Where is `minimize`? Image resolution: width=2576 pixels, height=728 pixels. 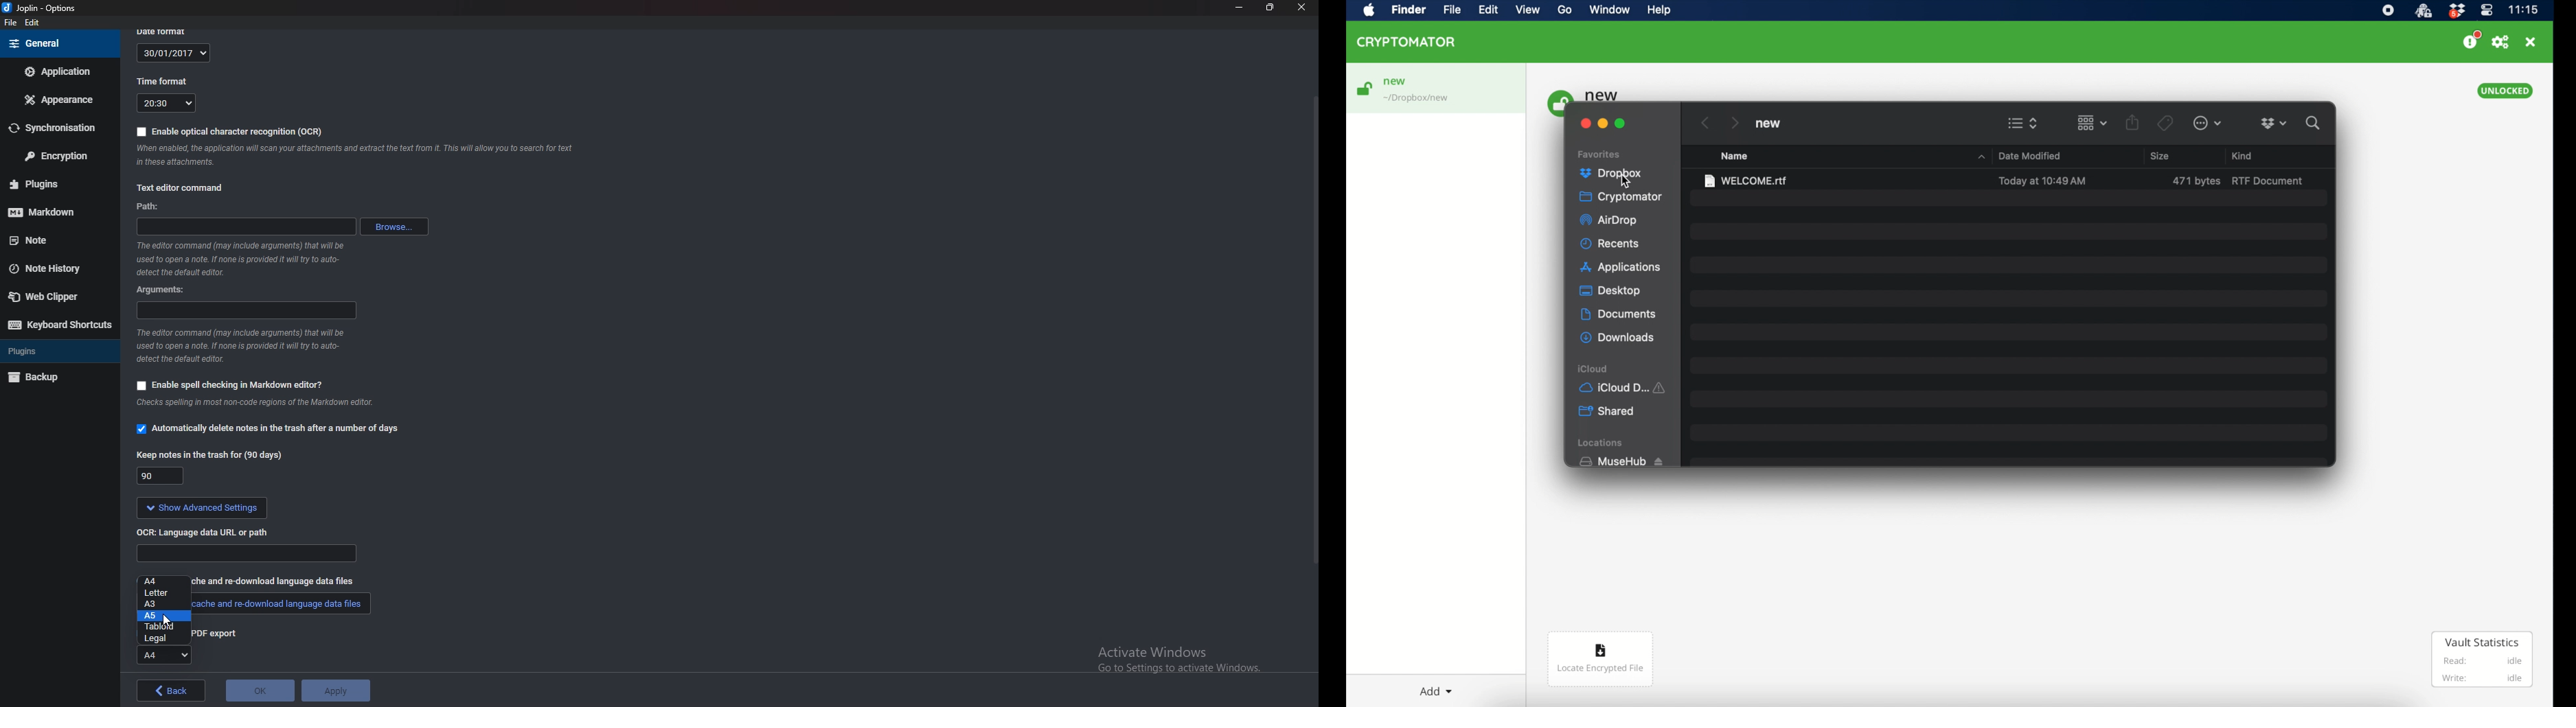
minimize is located at coordinates (1239, 9).